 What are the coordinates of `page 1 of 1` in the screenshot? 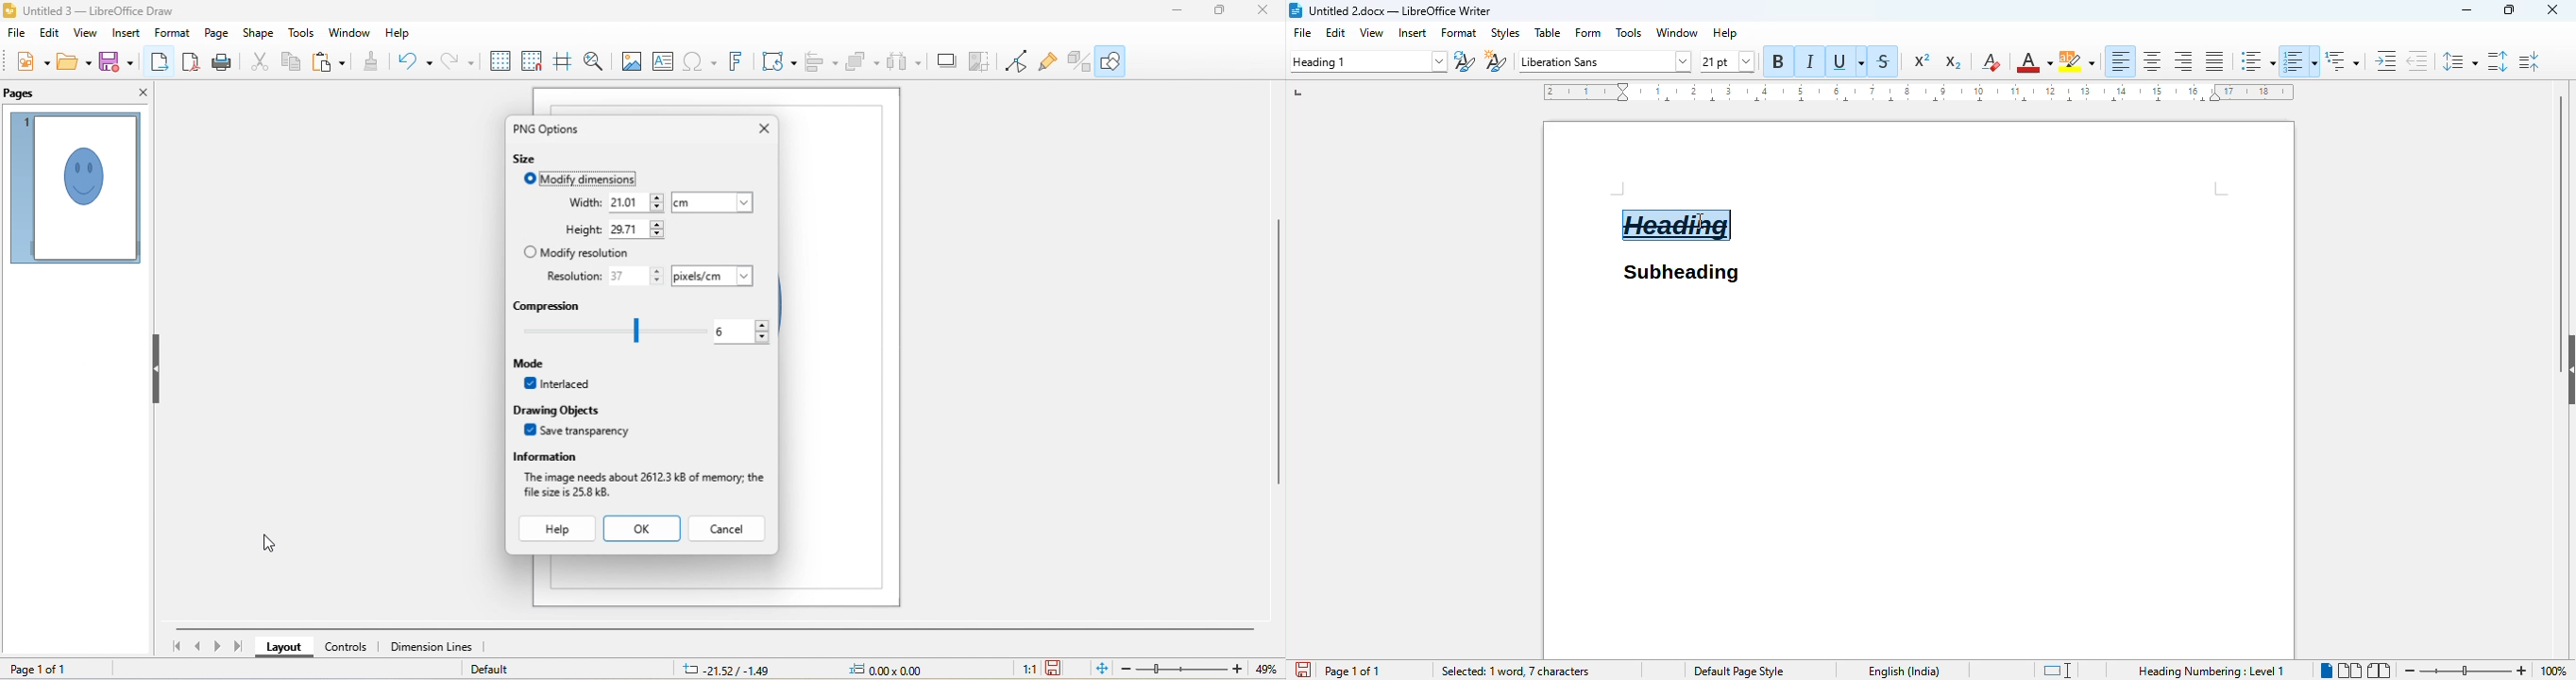 It's located at (1351, 671).